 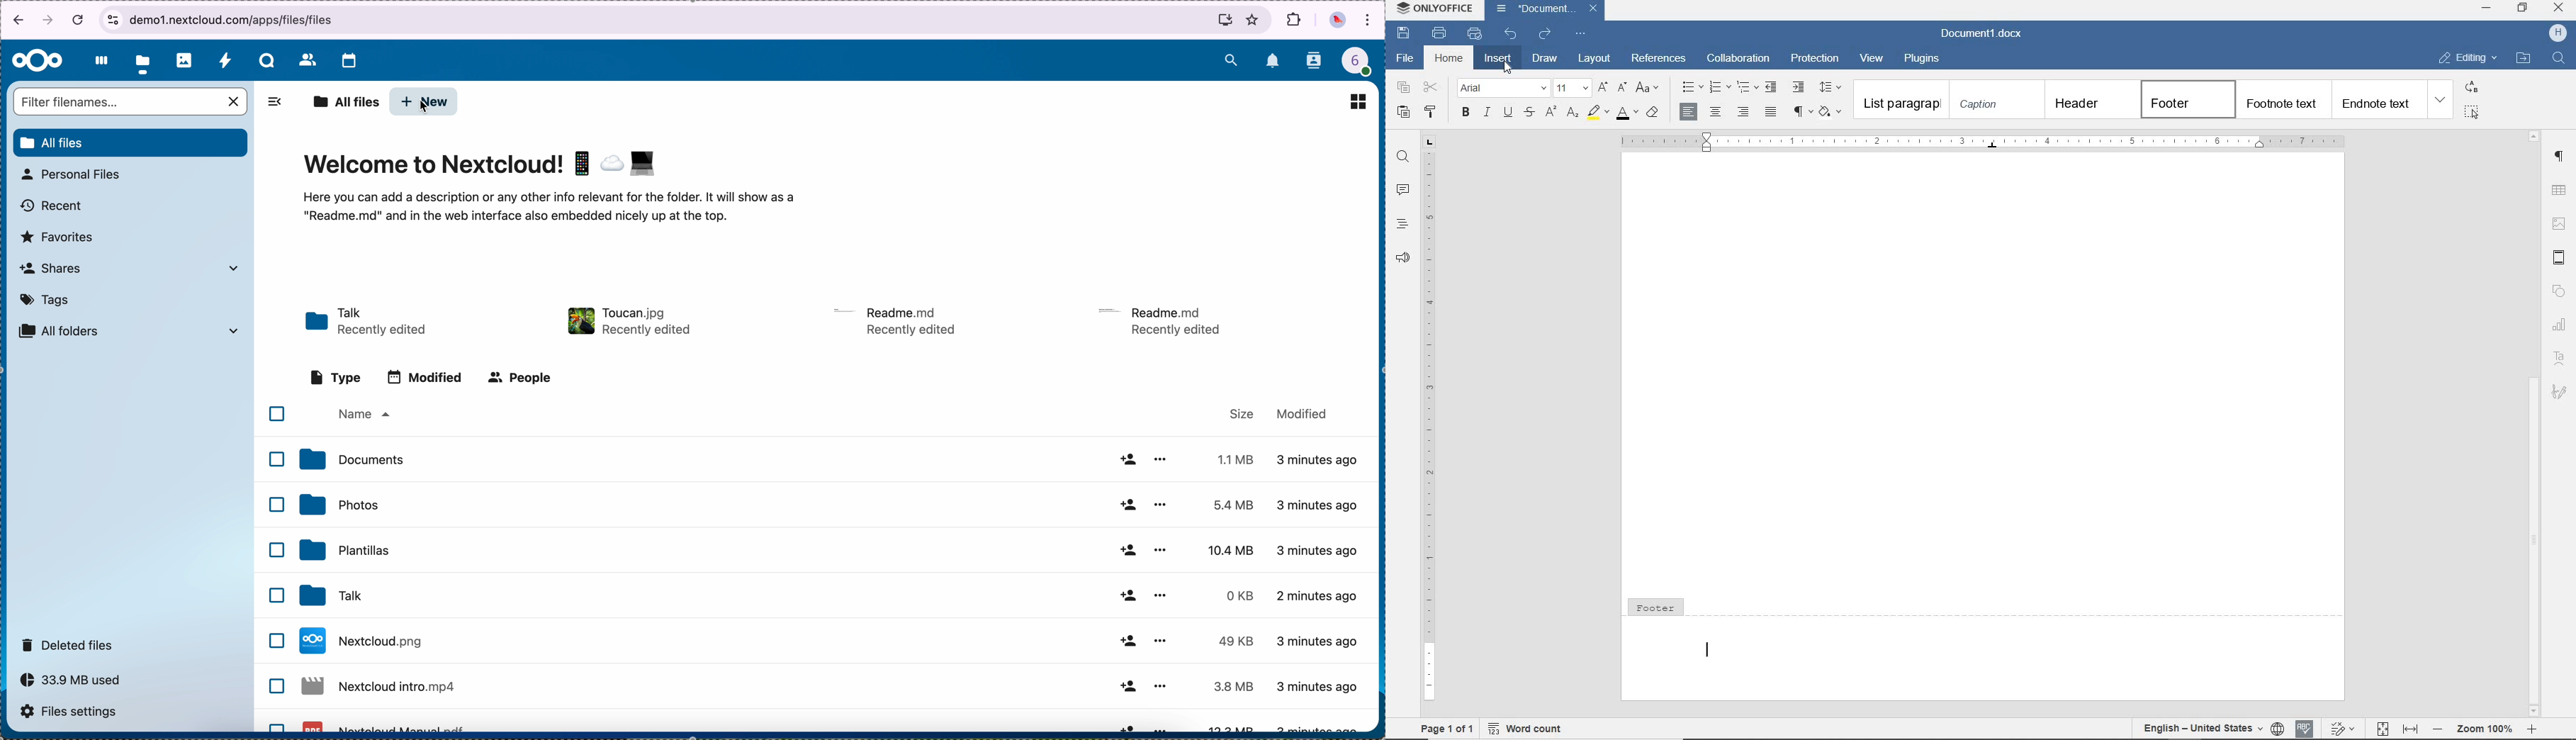 What do you see at coordinates (144, 61) in the screenshot?
I see `click on files button` at bounding box center [144, 61].